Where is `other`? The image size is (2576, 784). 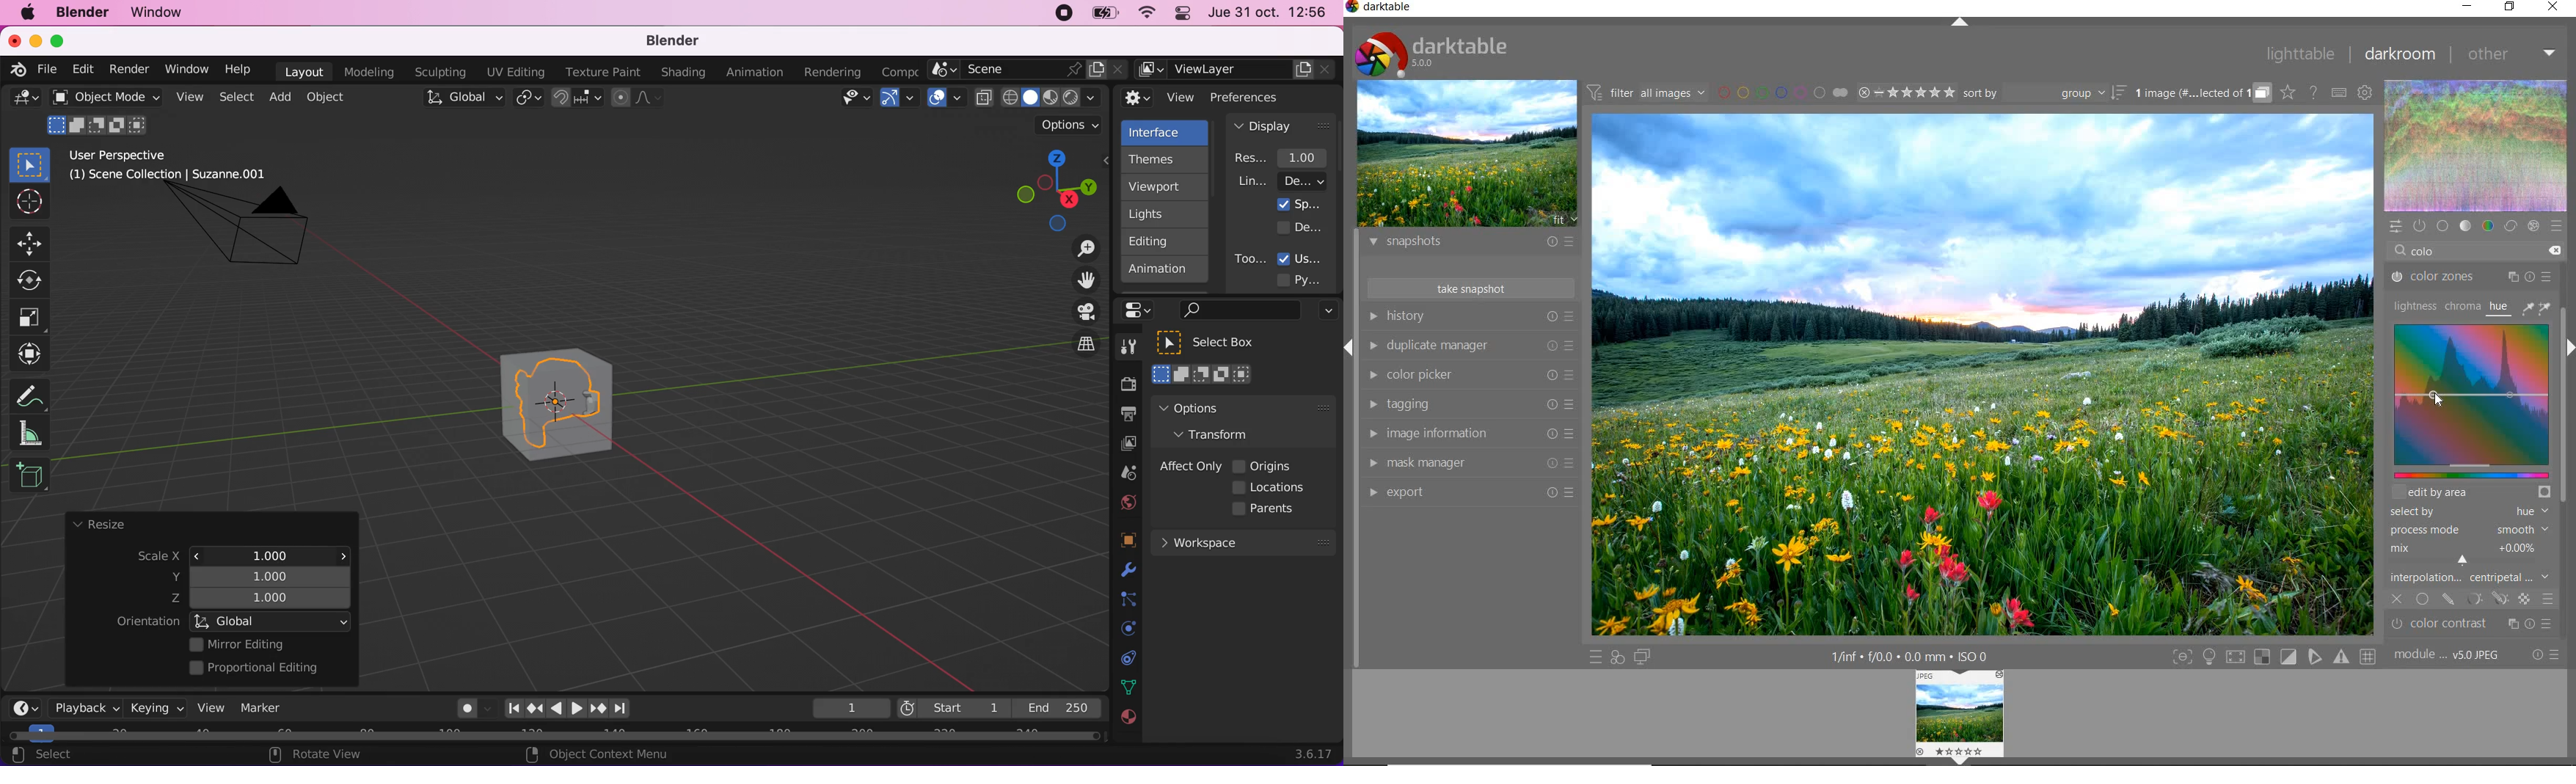
other is located at coordinates (2514, 54).